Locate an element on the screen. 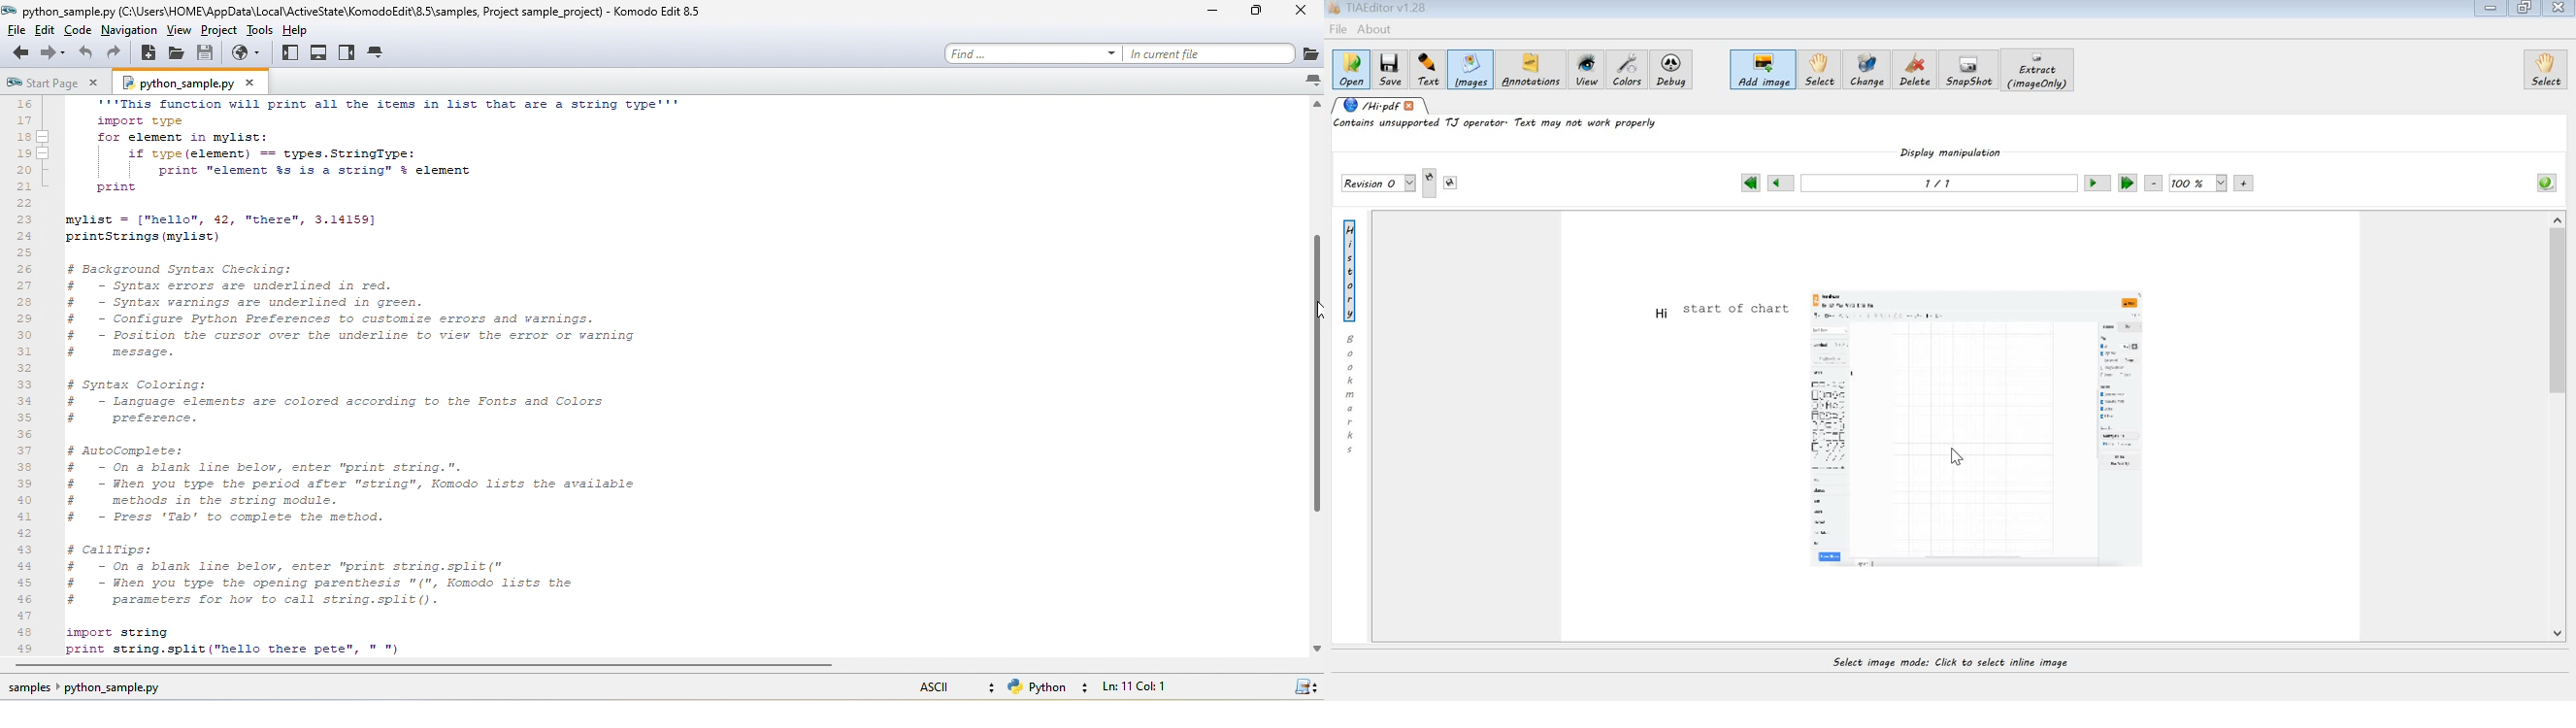 Image resolution: width=2576 pixels, height=728 pixels. new is located at coordinates (149, 53).